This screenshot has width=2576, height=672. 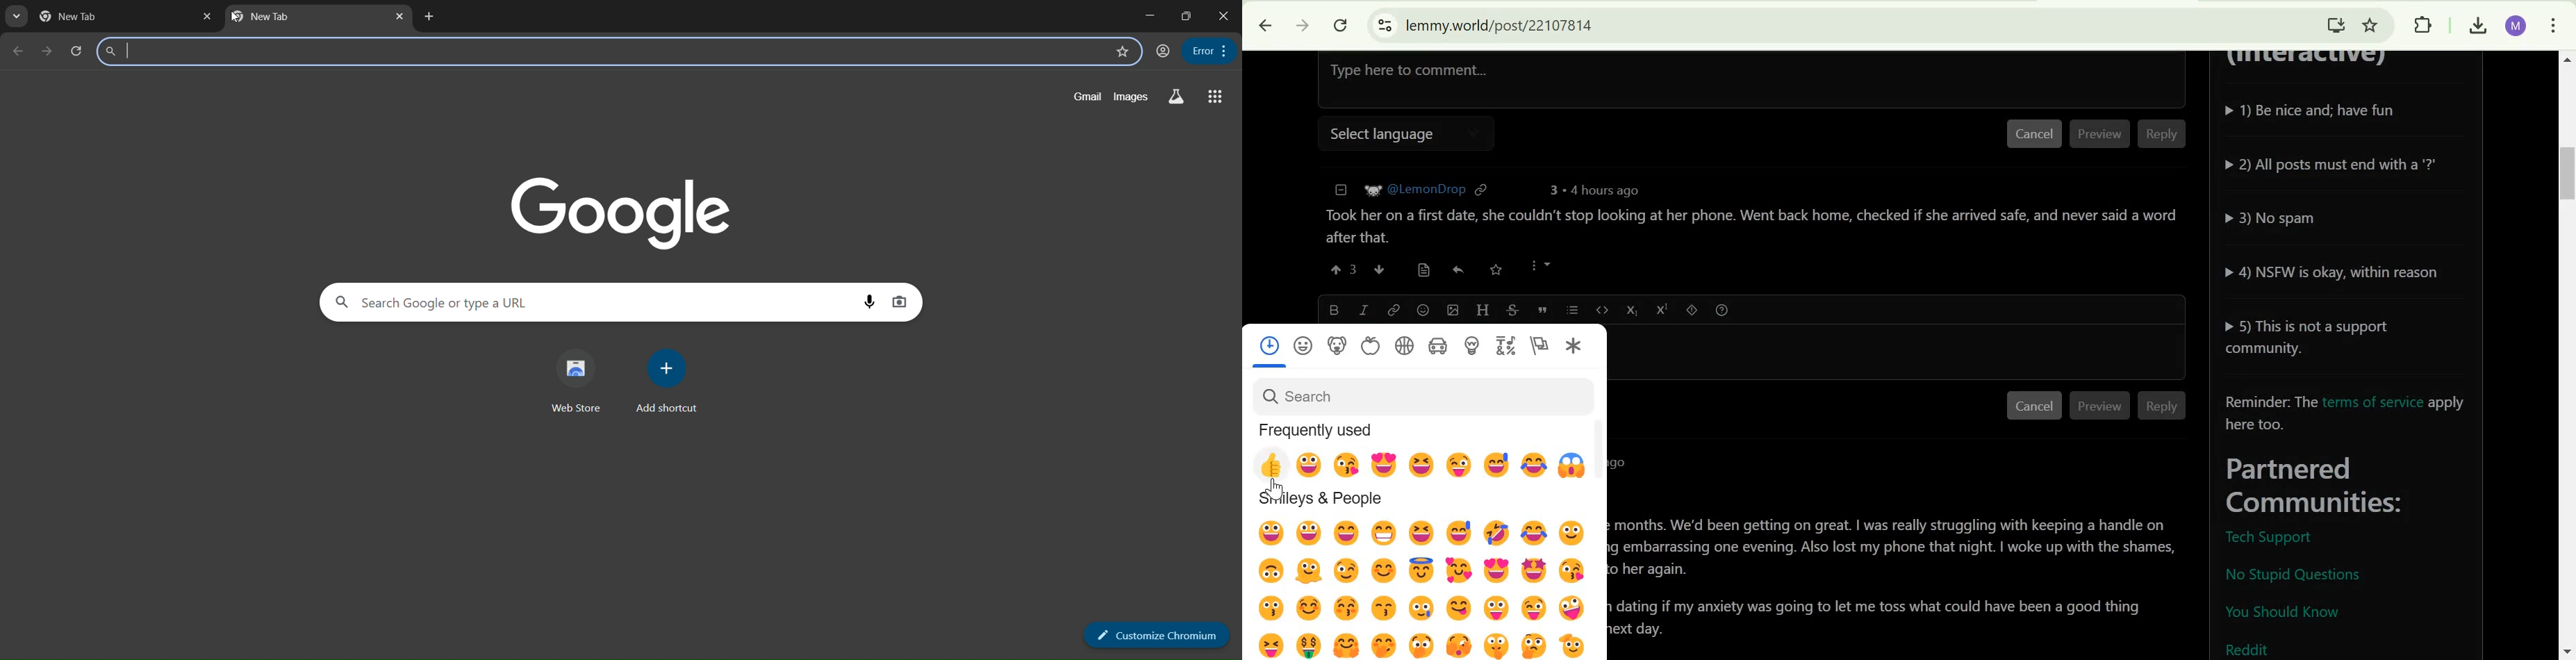 What do you see at coordinates (663, 382) in the screenshot?
I see `add shortcut` at bounding box center [663, 382].